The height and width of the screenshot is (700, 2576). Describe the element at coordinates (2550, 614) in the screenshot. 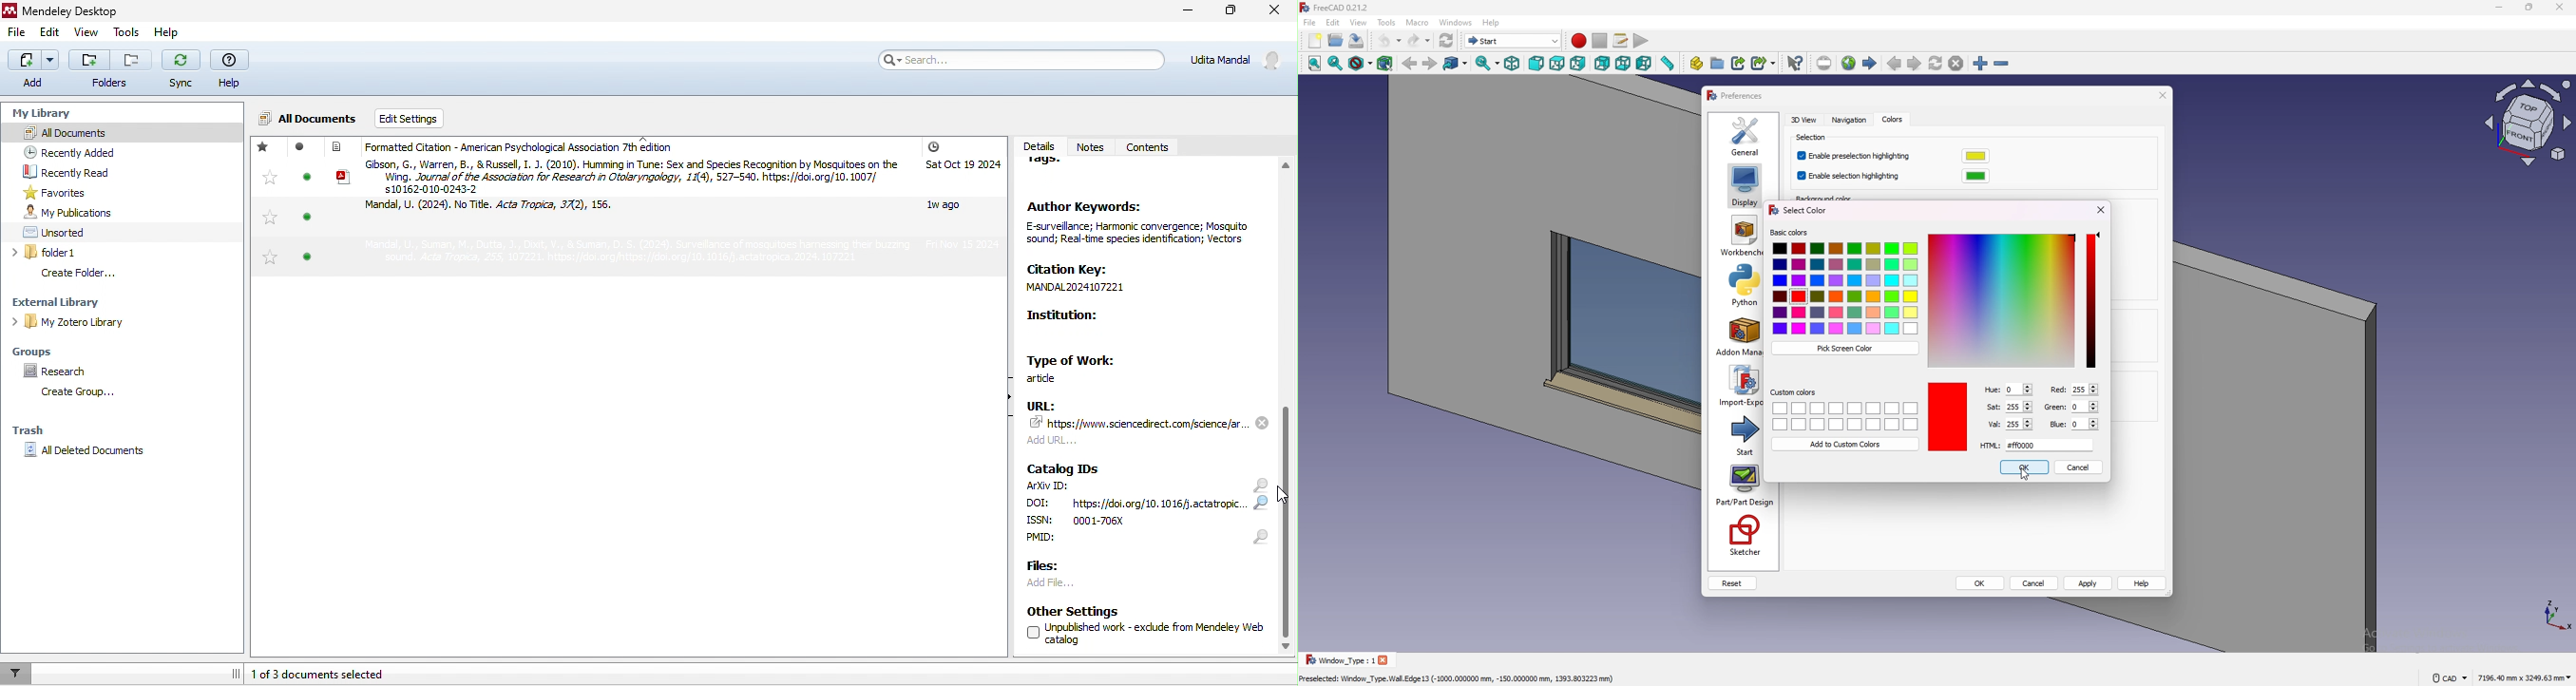

I see `tourus` at that location.